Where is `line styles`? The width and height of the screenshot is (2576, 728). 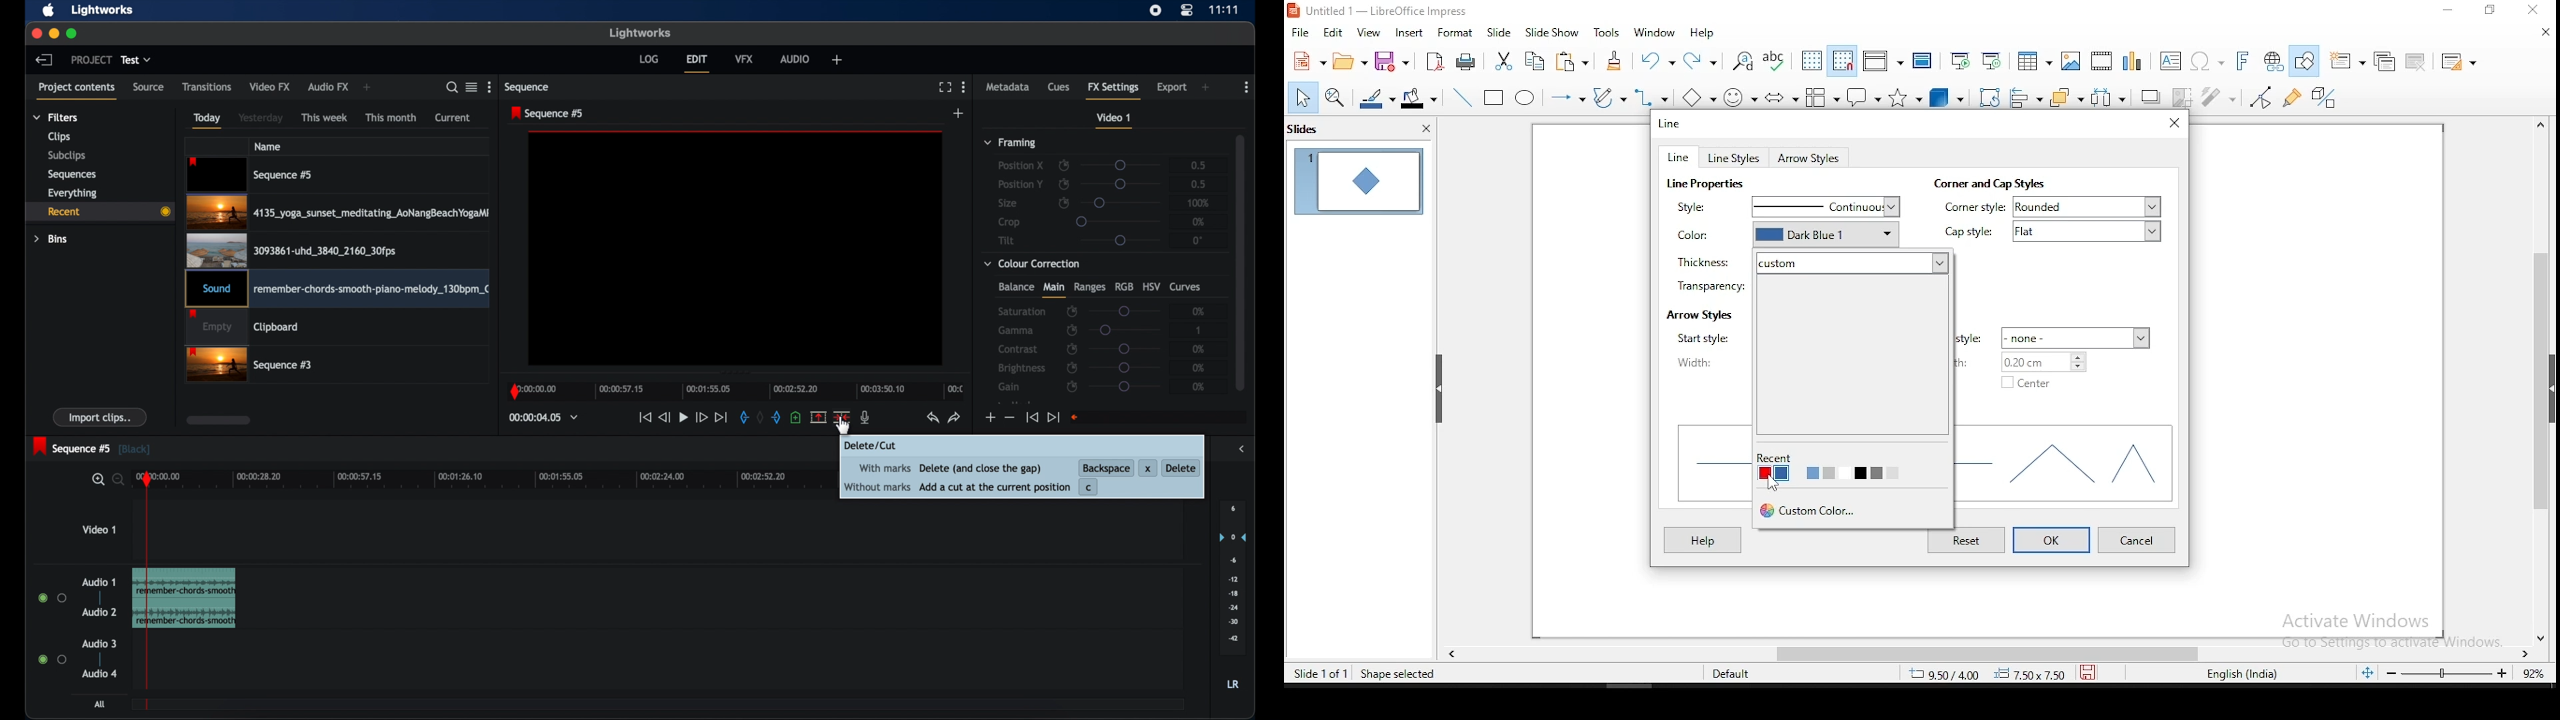
line styles is located at coordinates (1737, 158).